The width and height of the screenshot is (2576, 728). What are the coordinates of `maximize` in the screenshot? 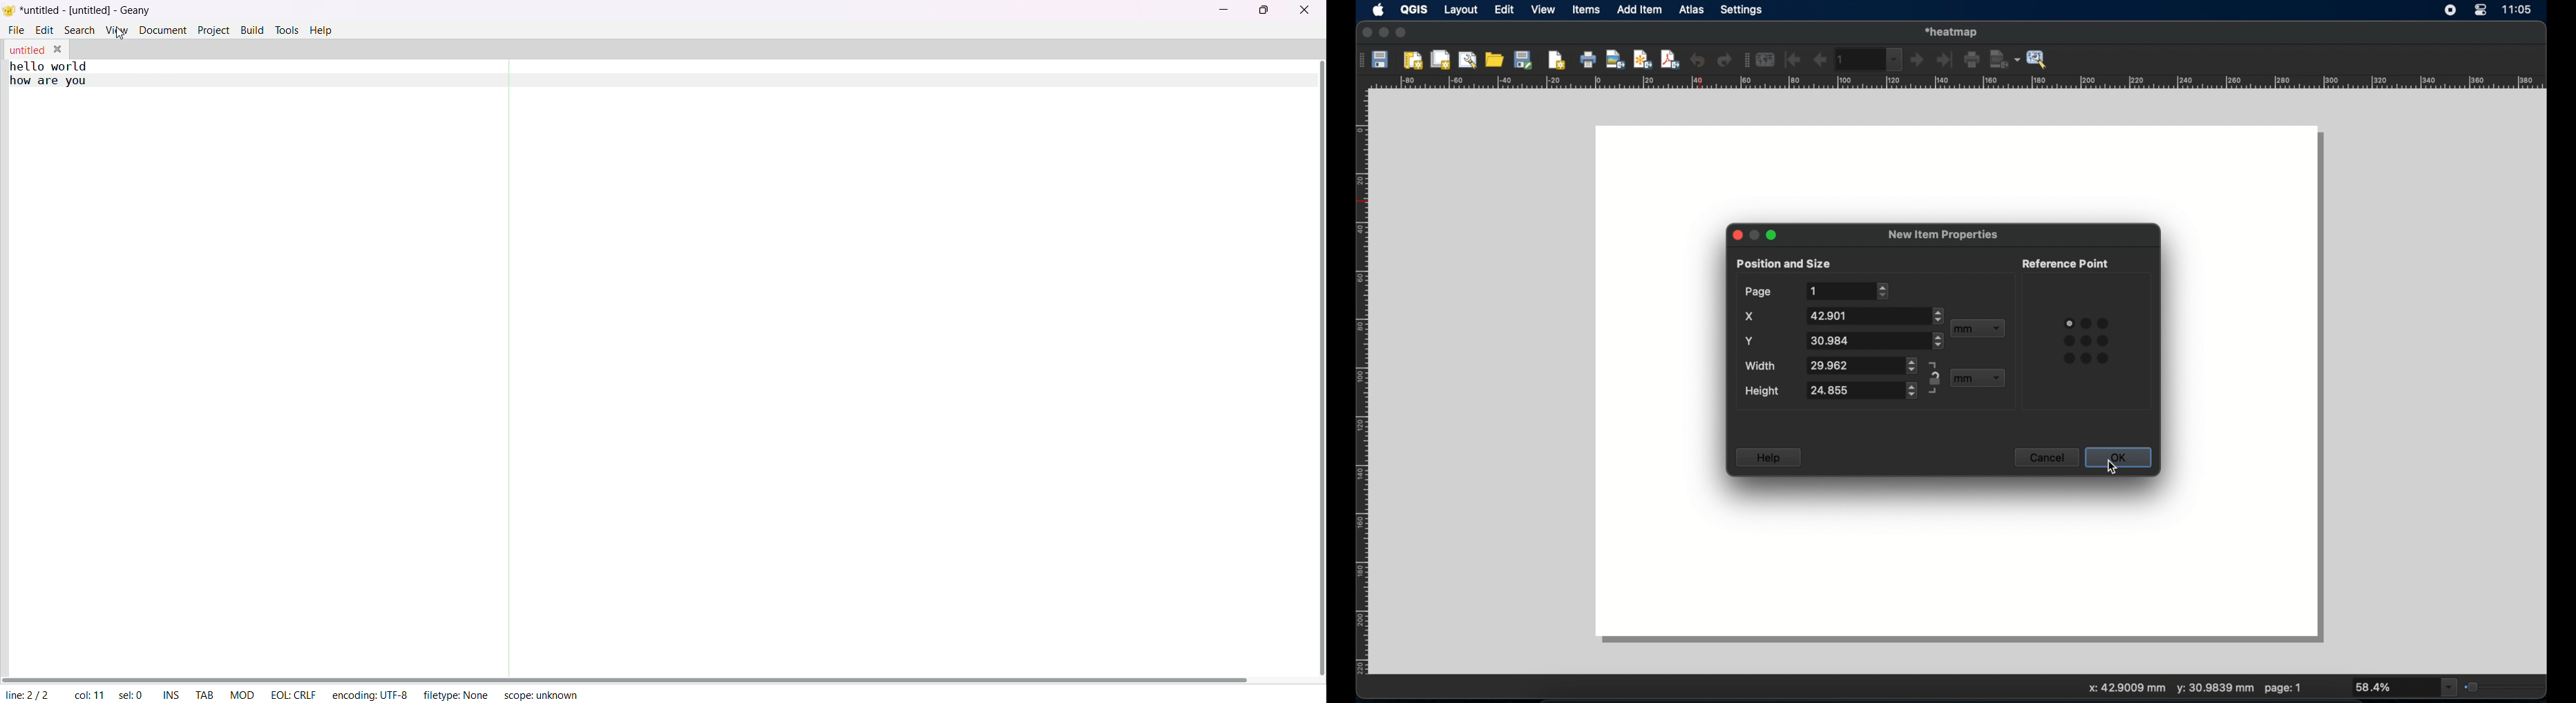 It's located at (1402, 33).